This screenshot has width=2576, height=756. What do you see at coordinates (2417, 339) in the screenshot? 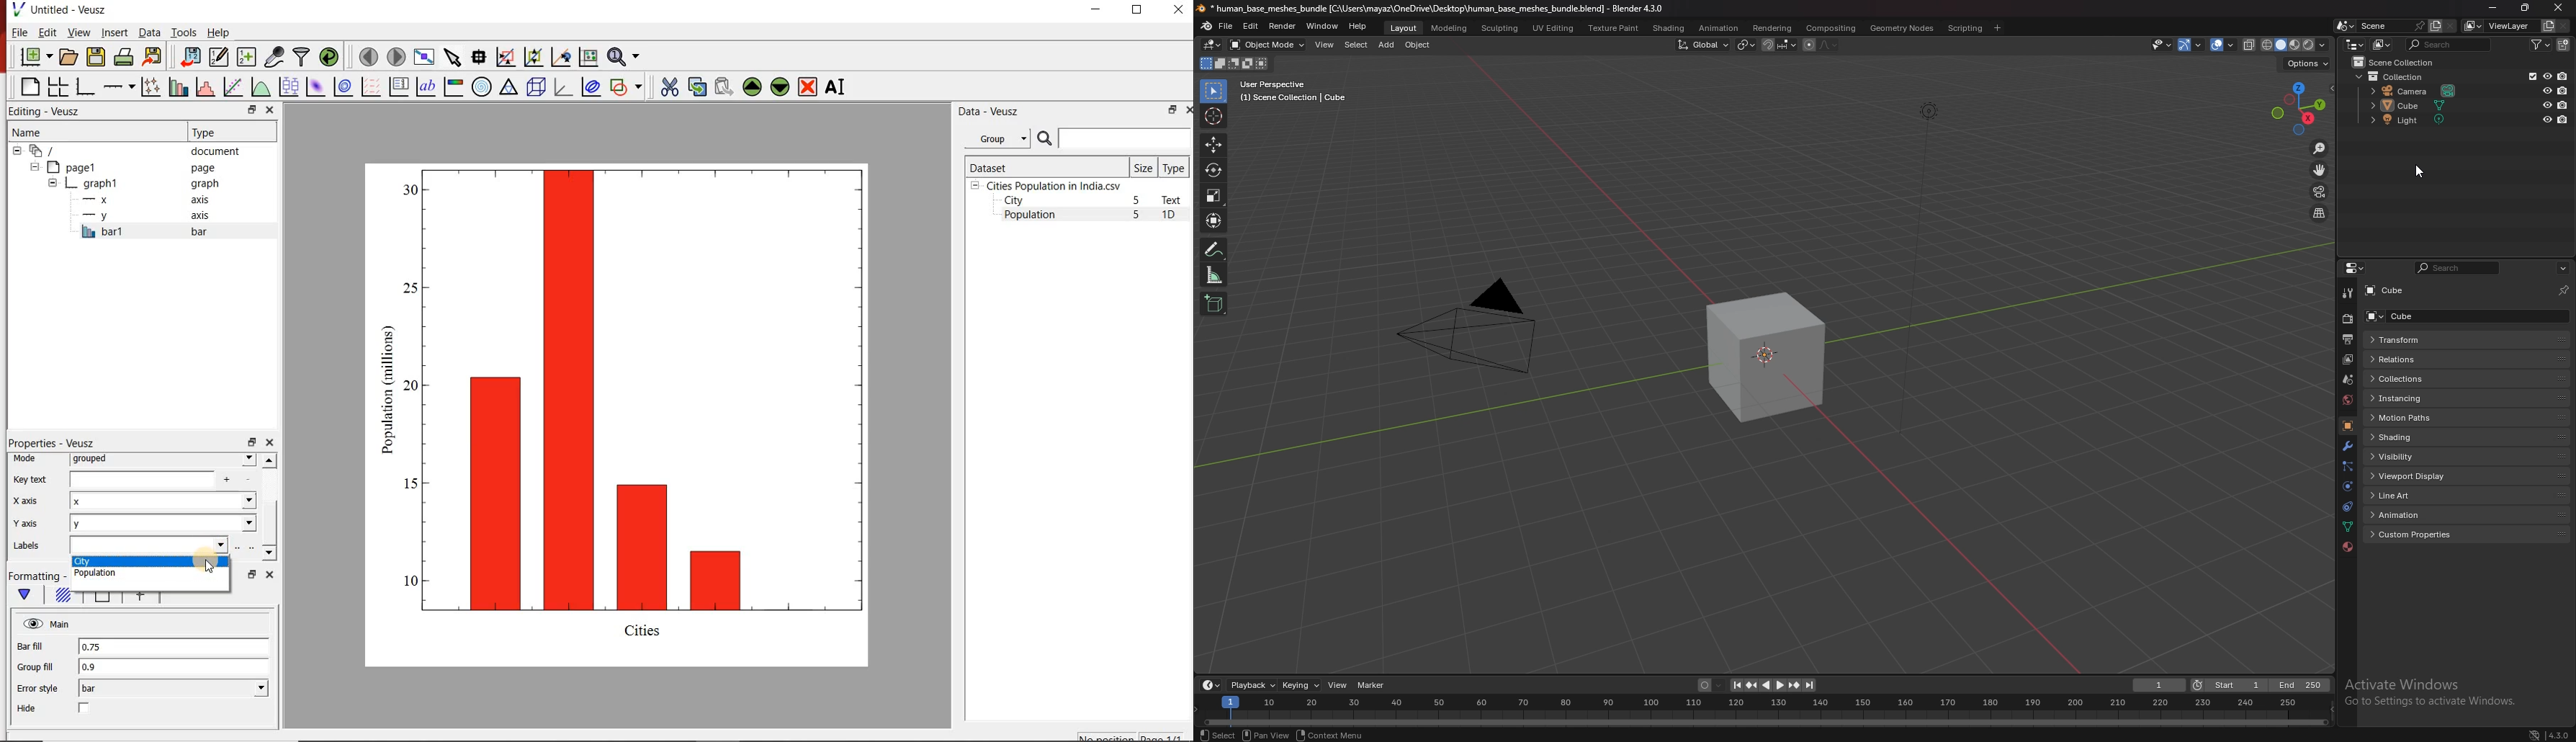
I see `transform` at bounding box center [2417, 339].